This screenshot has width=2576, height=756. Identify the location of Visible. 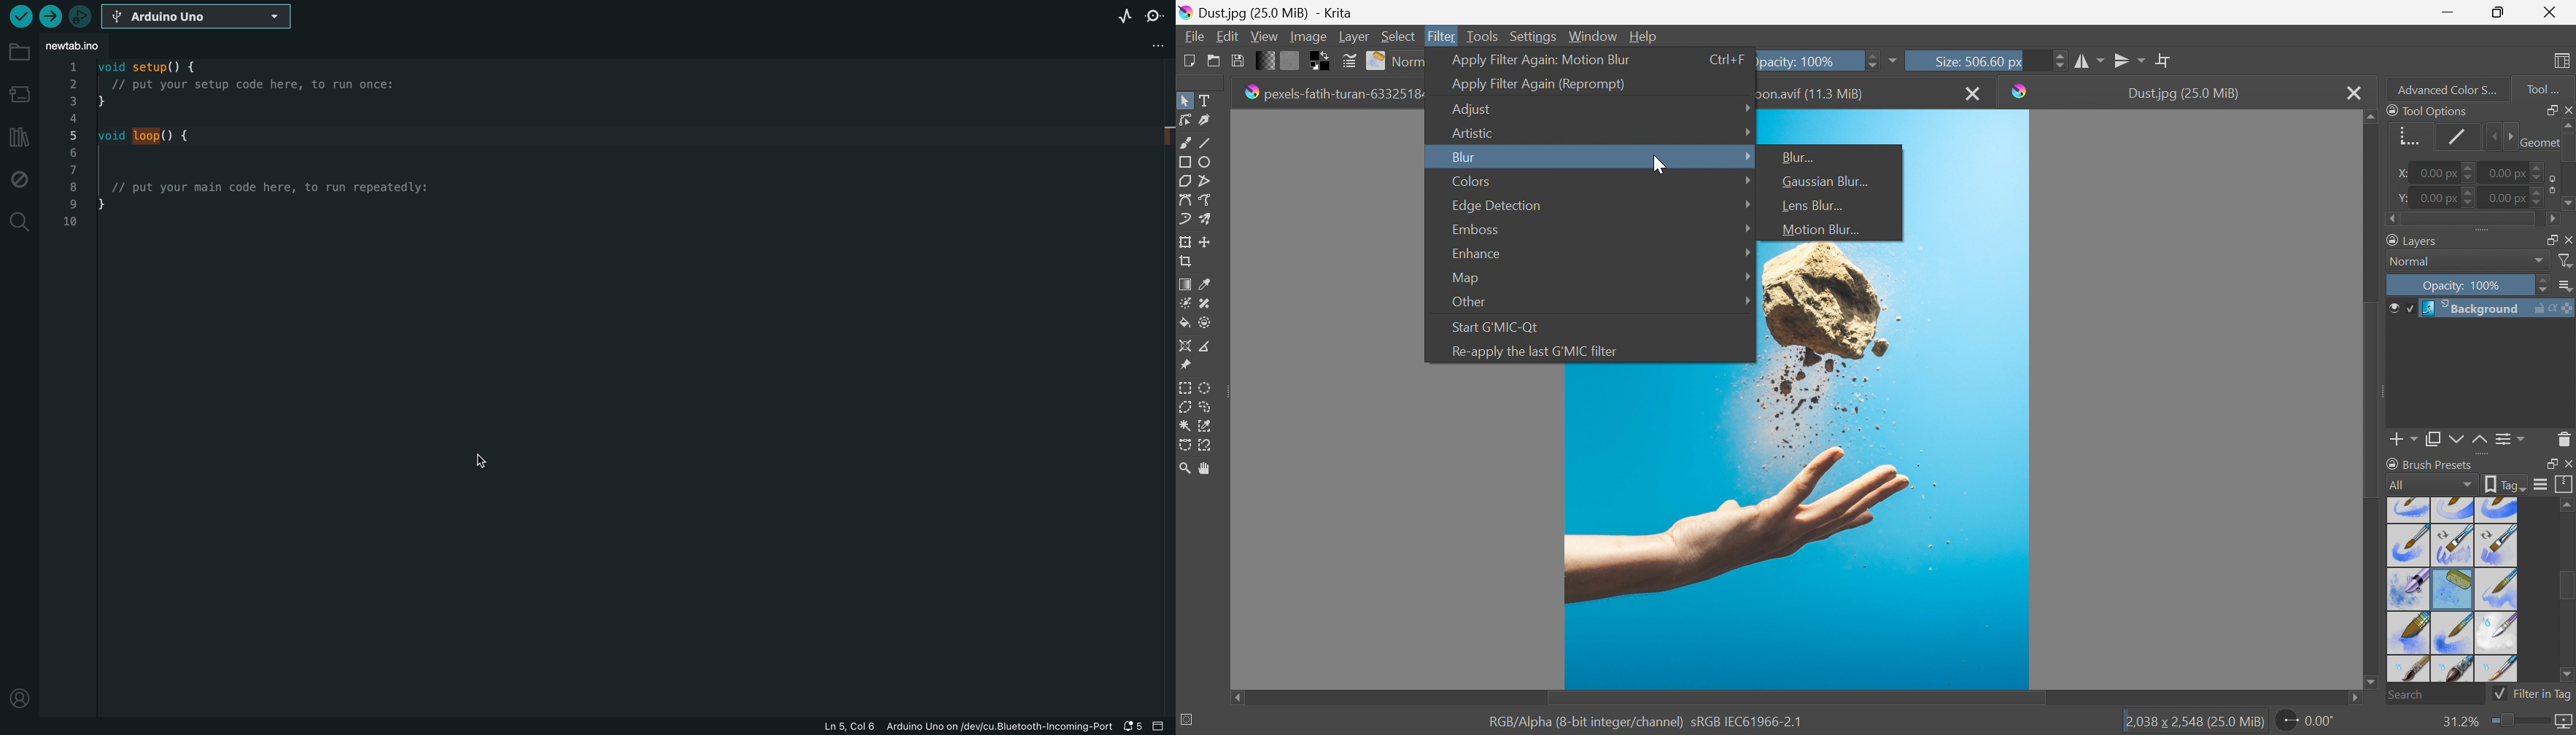
(2400, 308).